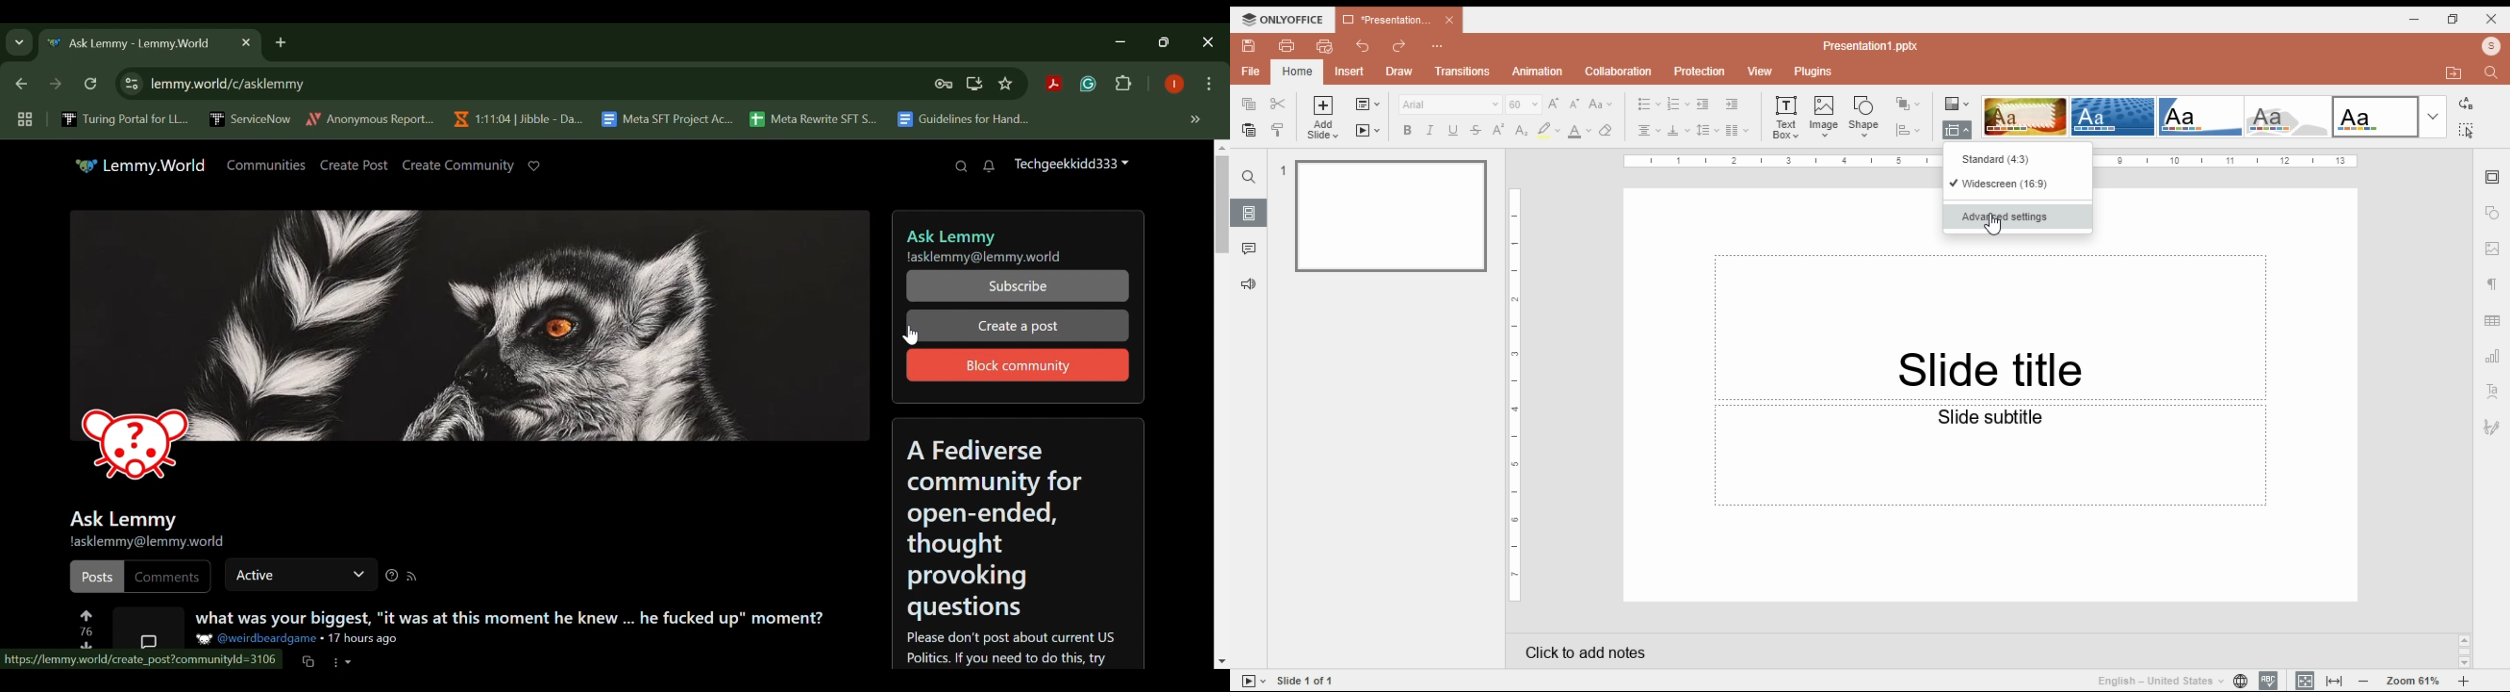 This screenshot has height=700, width=2520. What do you see at coordinates (1957, 104) in the screenshot?
I see `change color theme` at bounding box center [1957, 104].